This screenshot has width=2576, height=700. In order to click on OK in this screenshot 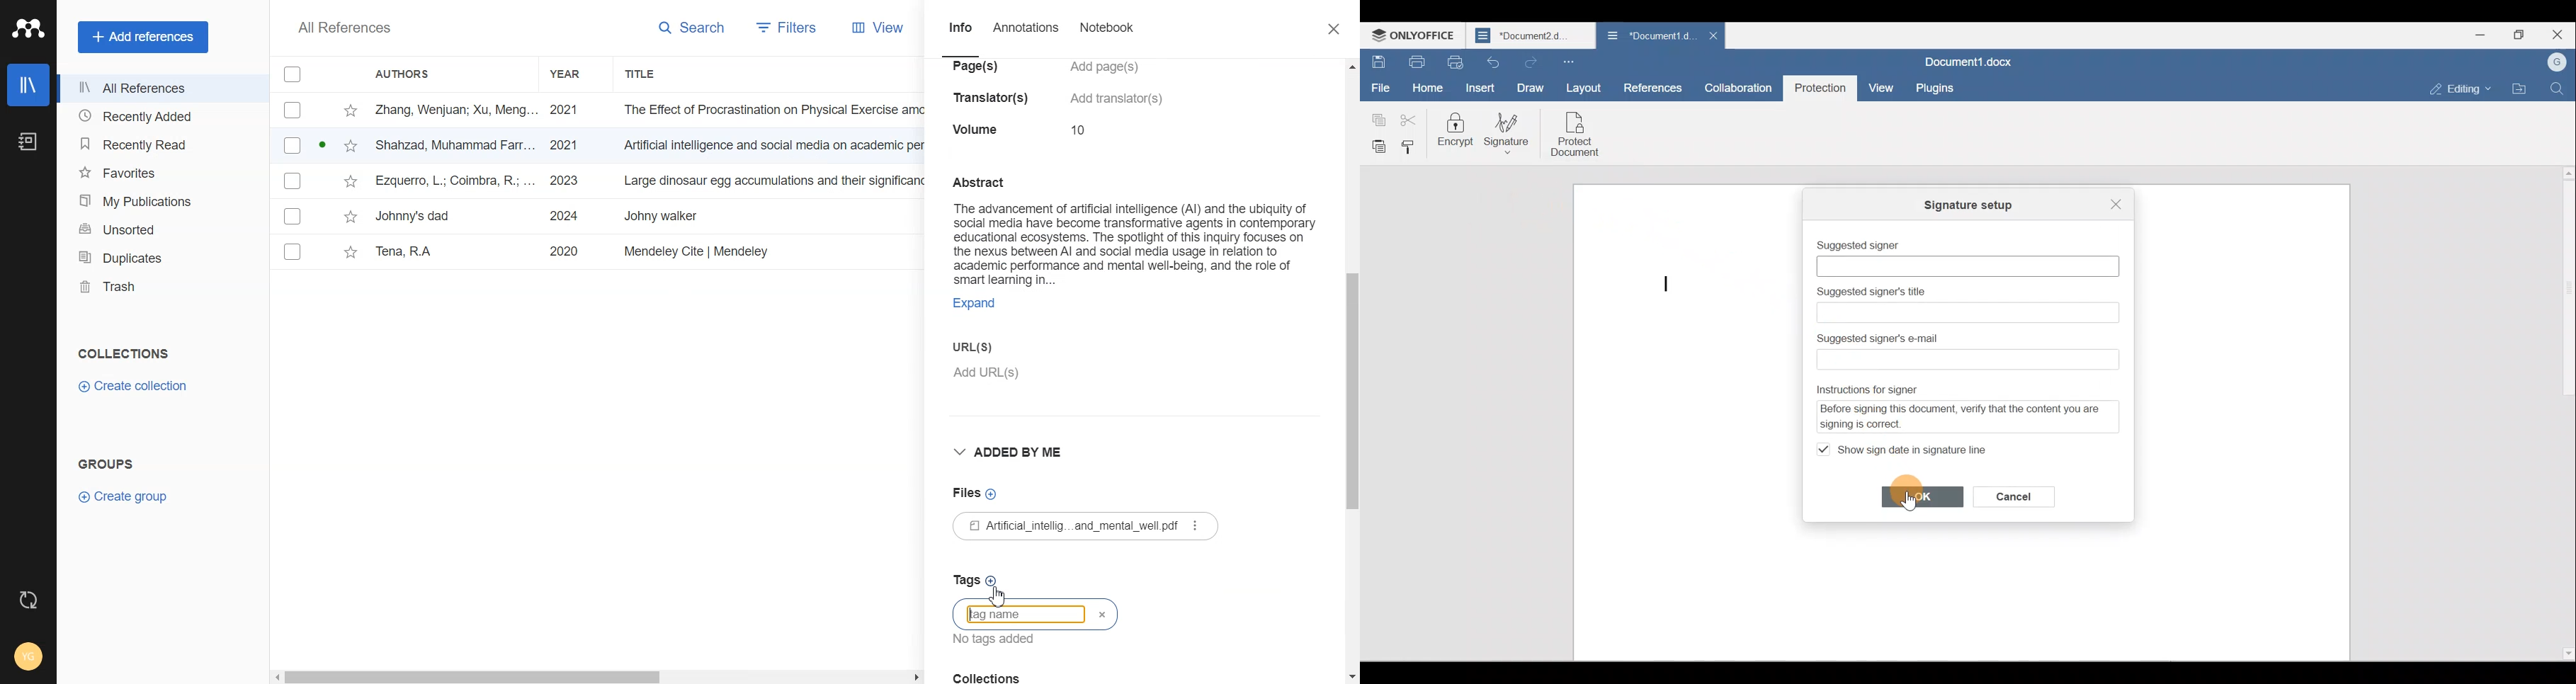, I will do `click(1923, 495)`.